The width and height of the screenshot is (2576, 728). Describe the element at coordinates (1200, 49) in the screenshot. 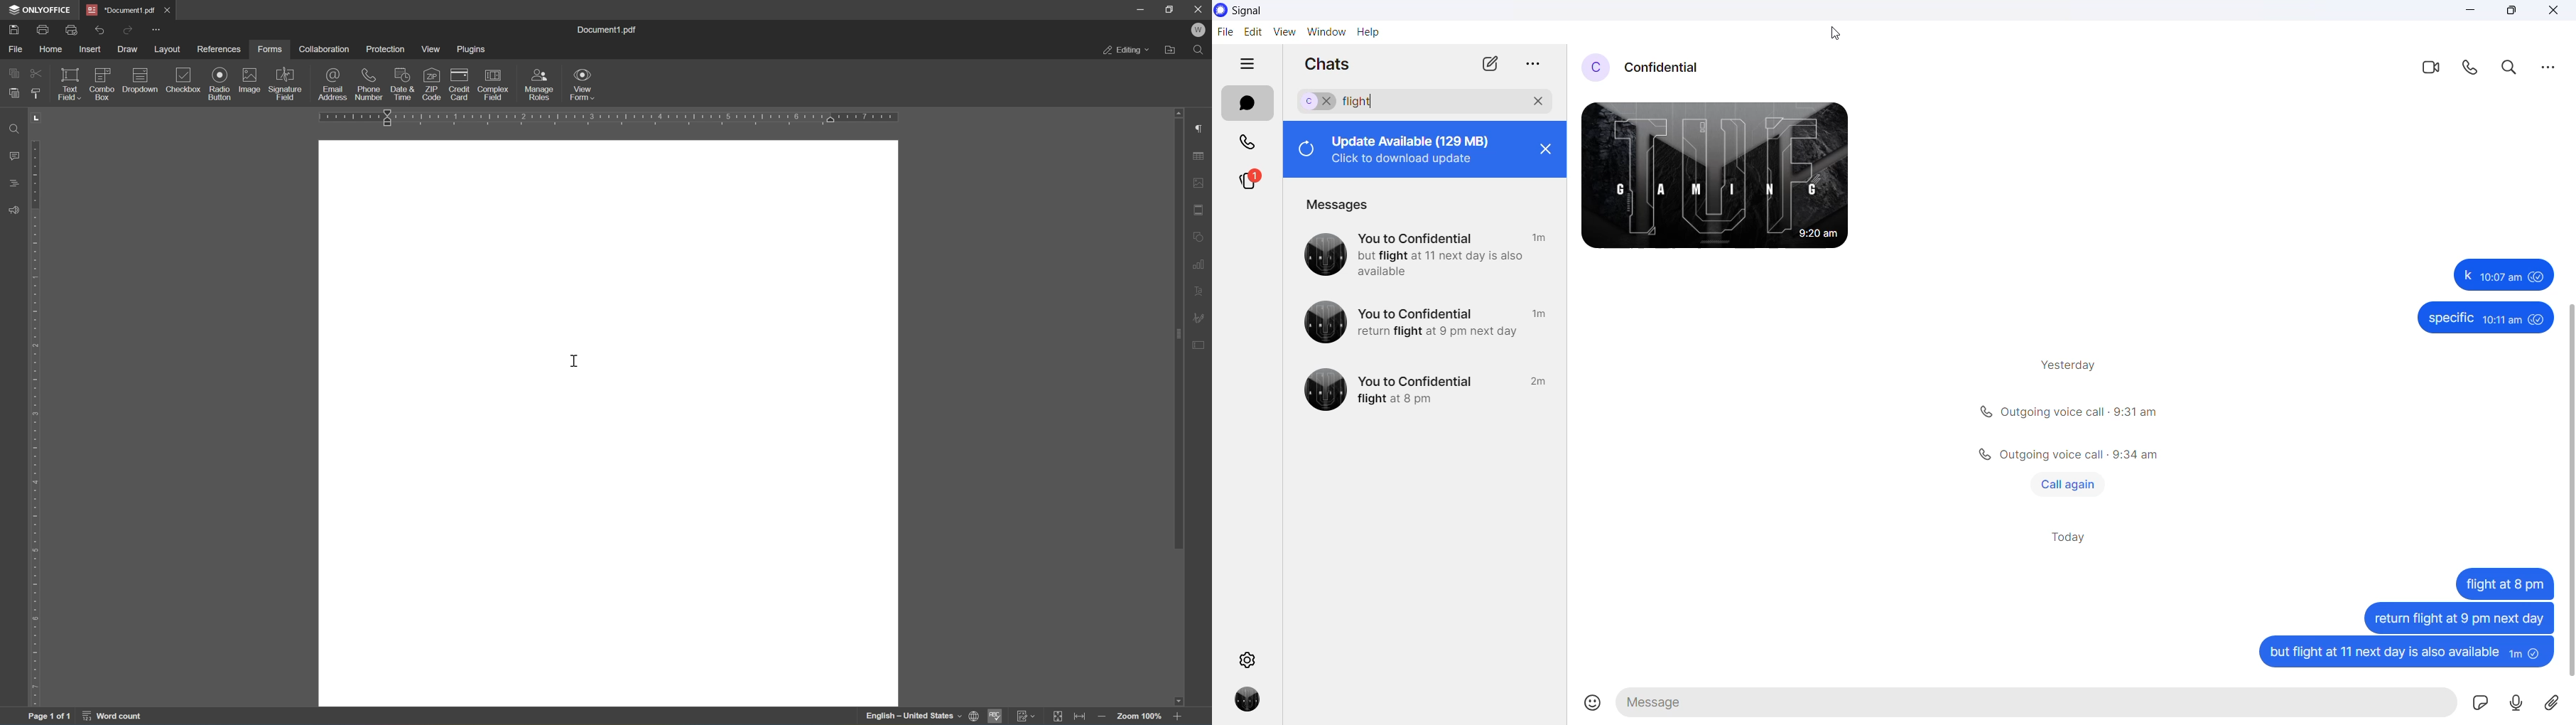

I see `find` at that location.